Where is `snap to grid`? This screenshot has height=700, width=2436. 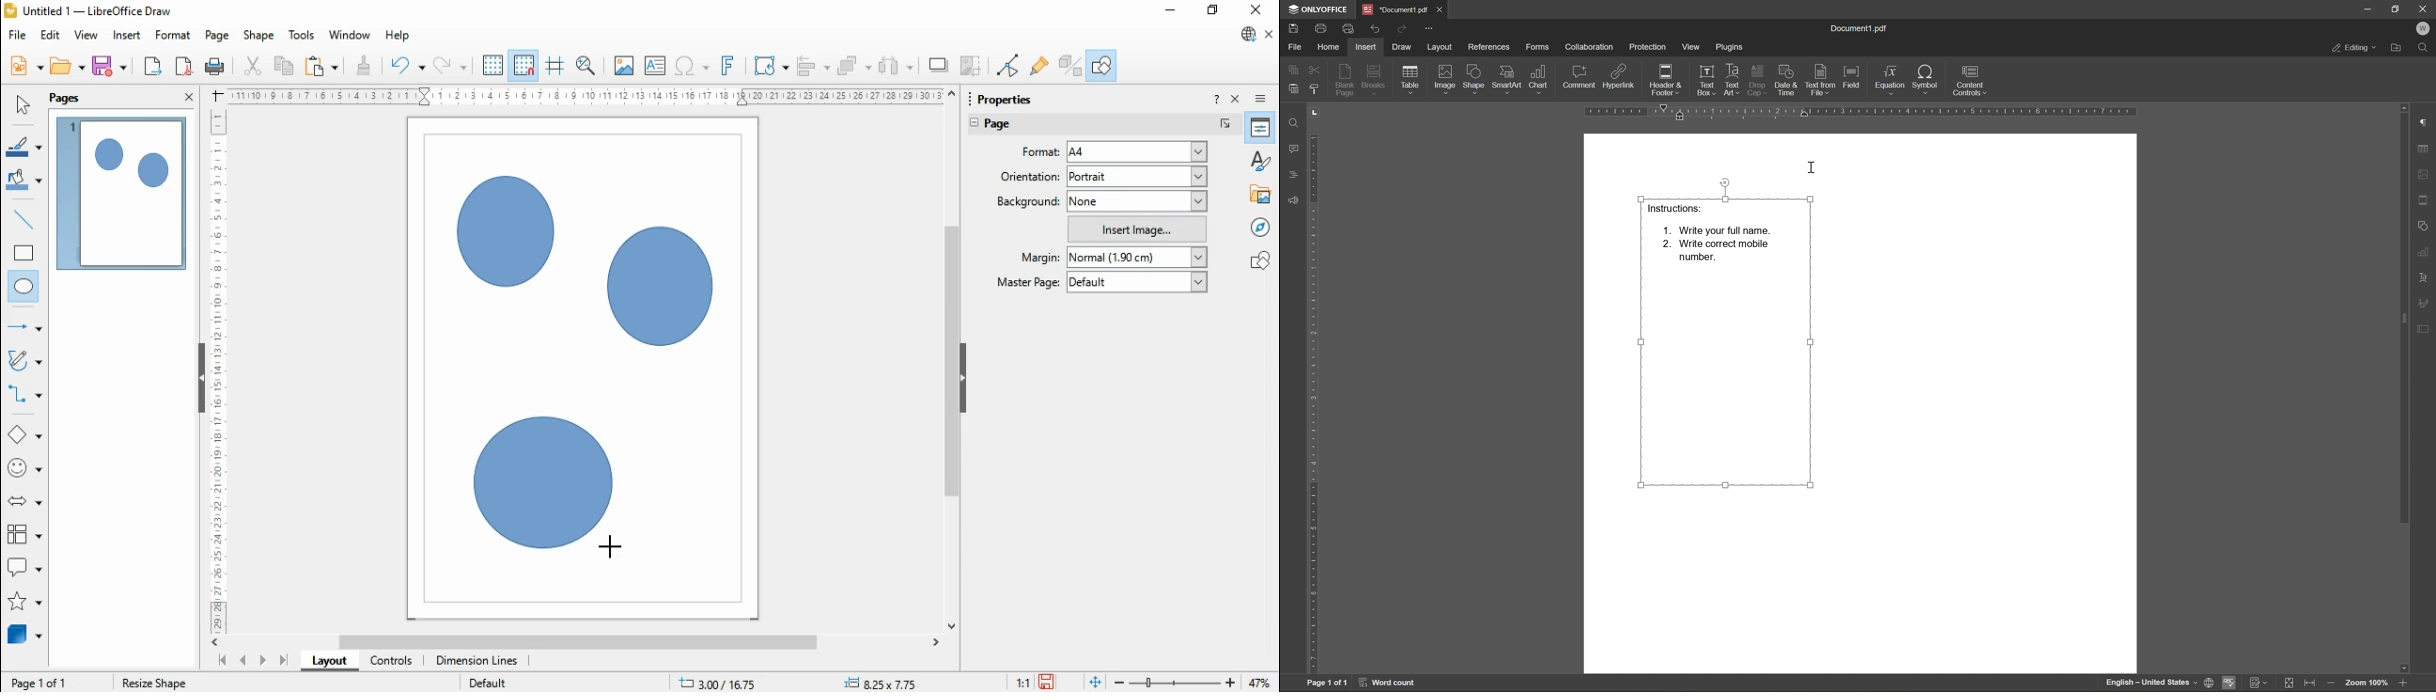 snap to grid is located at coordinates (525, 65).